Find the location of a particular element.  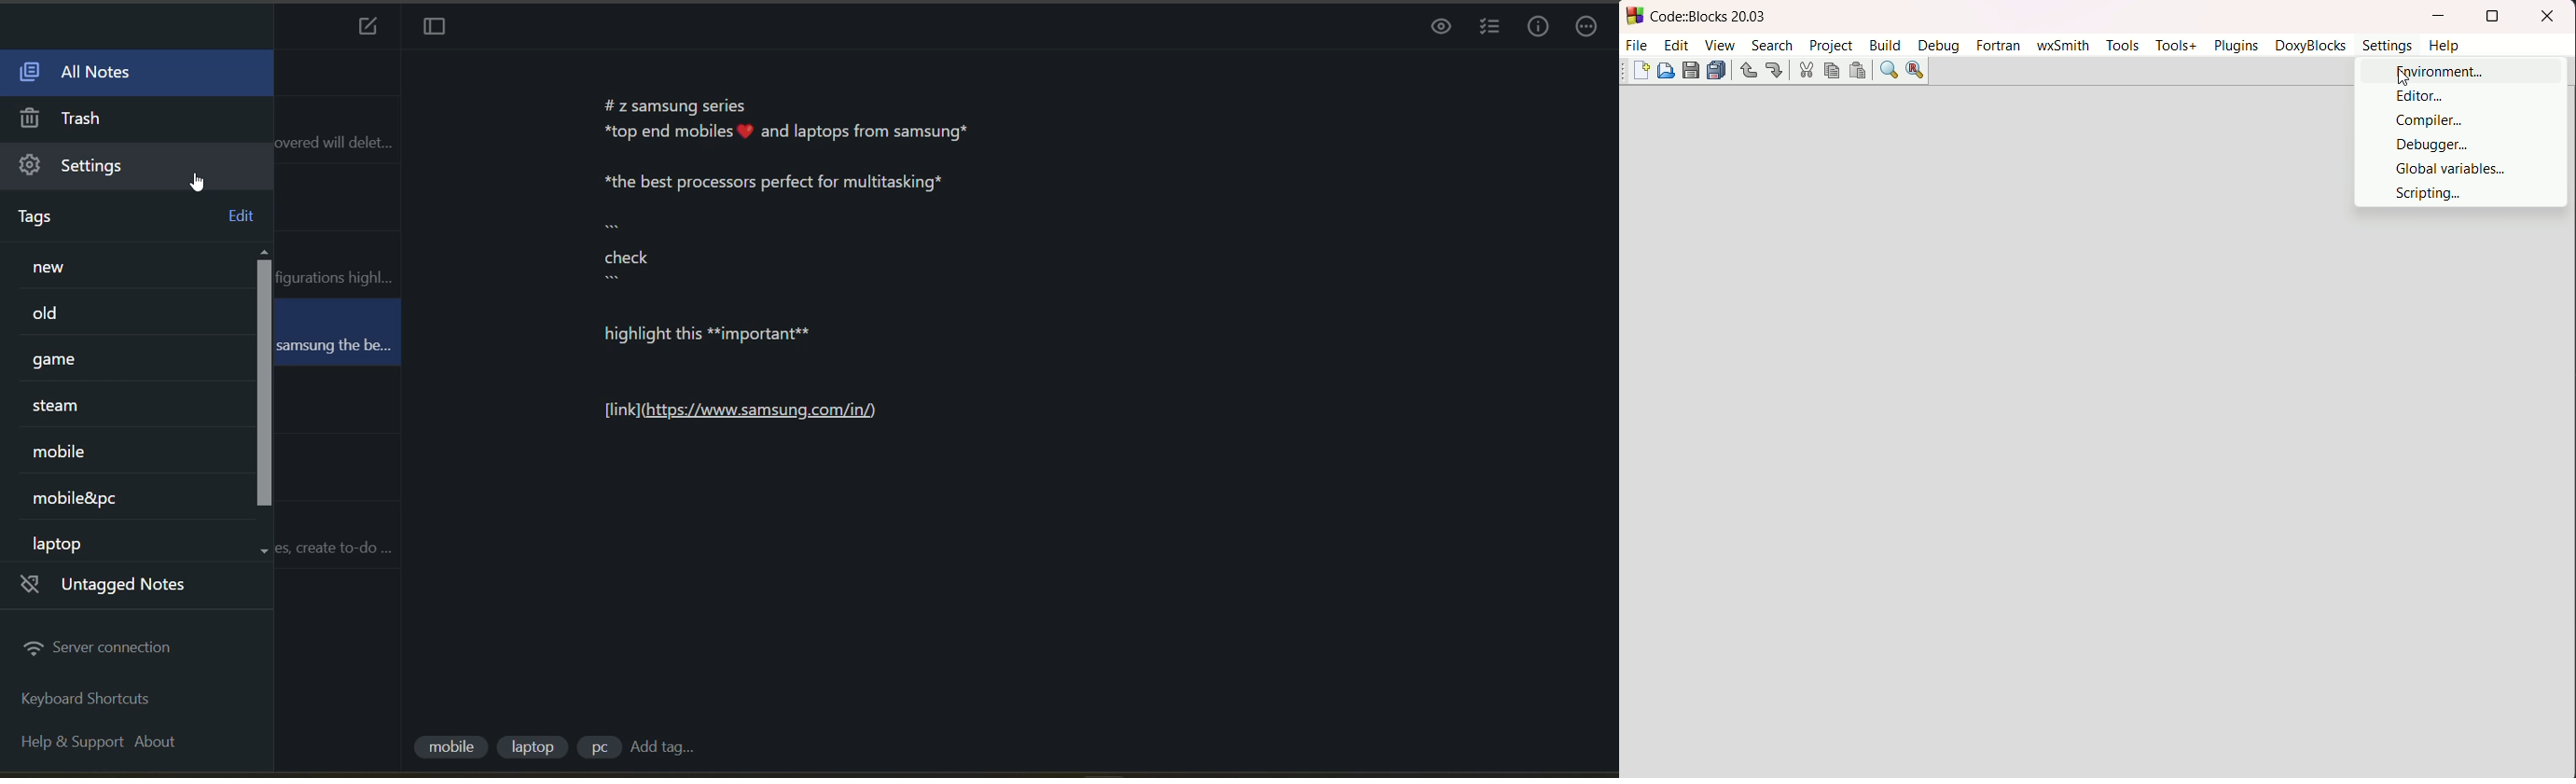

cursor is located at coordinates (201, 181).